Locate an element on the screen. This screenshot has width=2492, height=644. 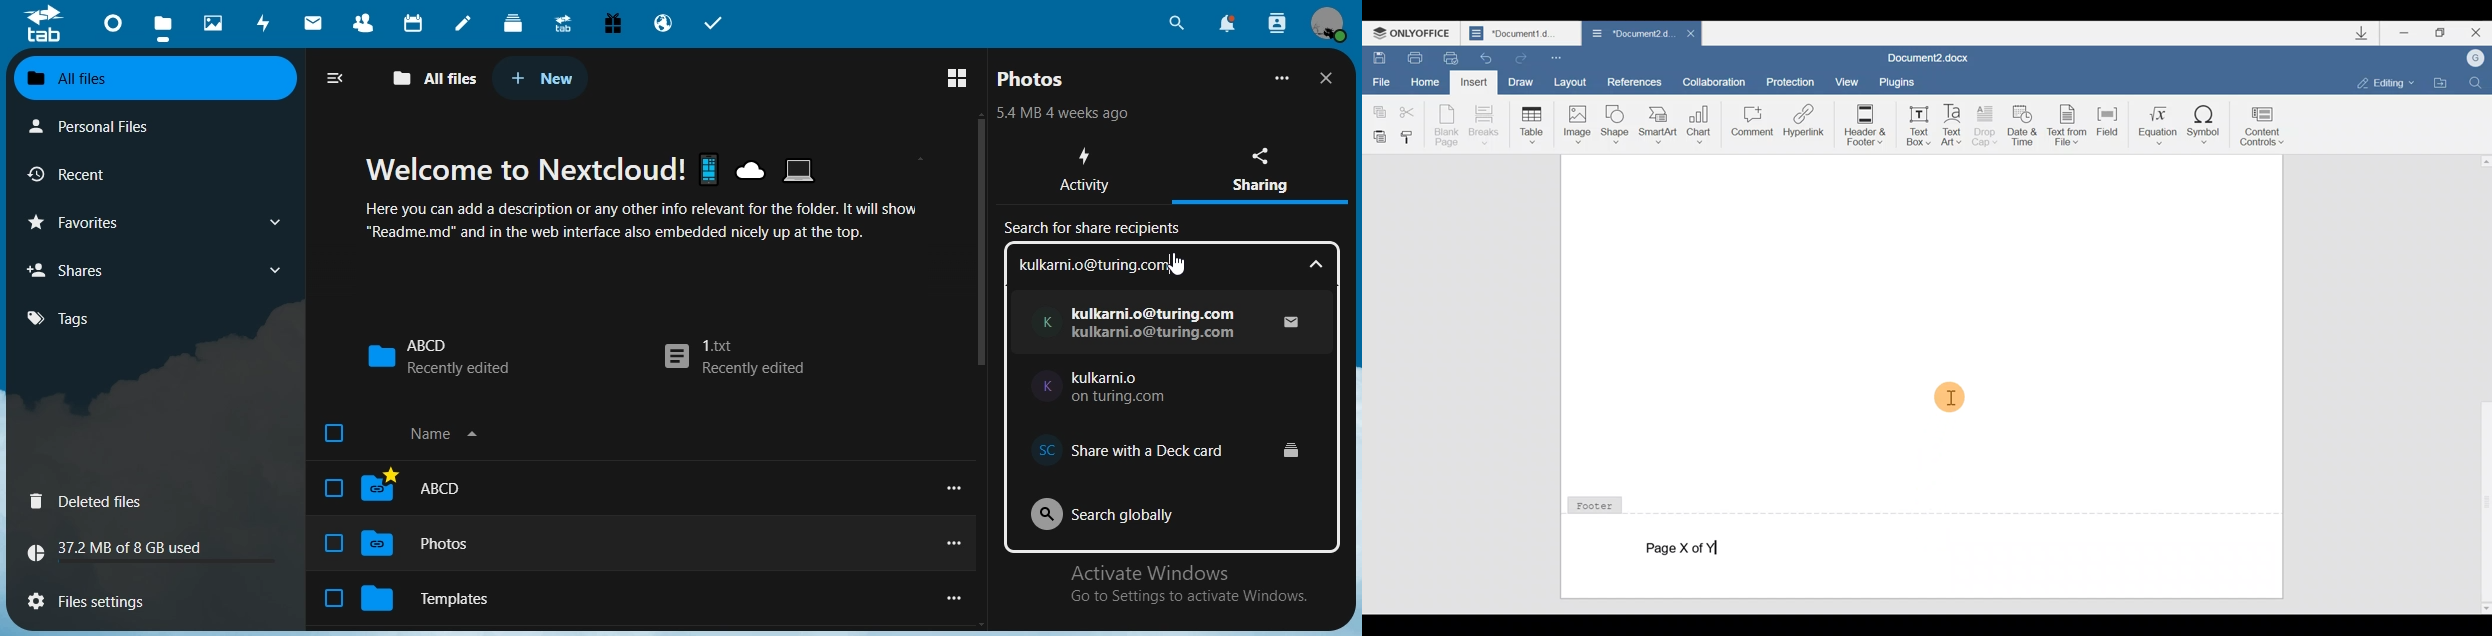
check box is located at coordinates (332, 488).